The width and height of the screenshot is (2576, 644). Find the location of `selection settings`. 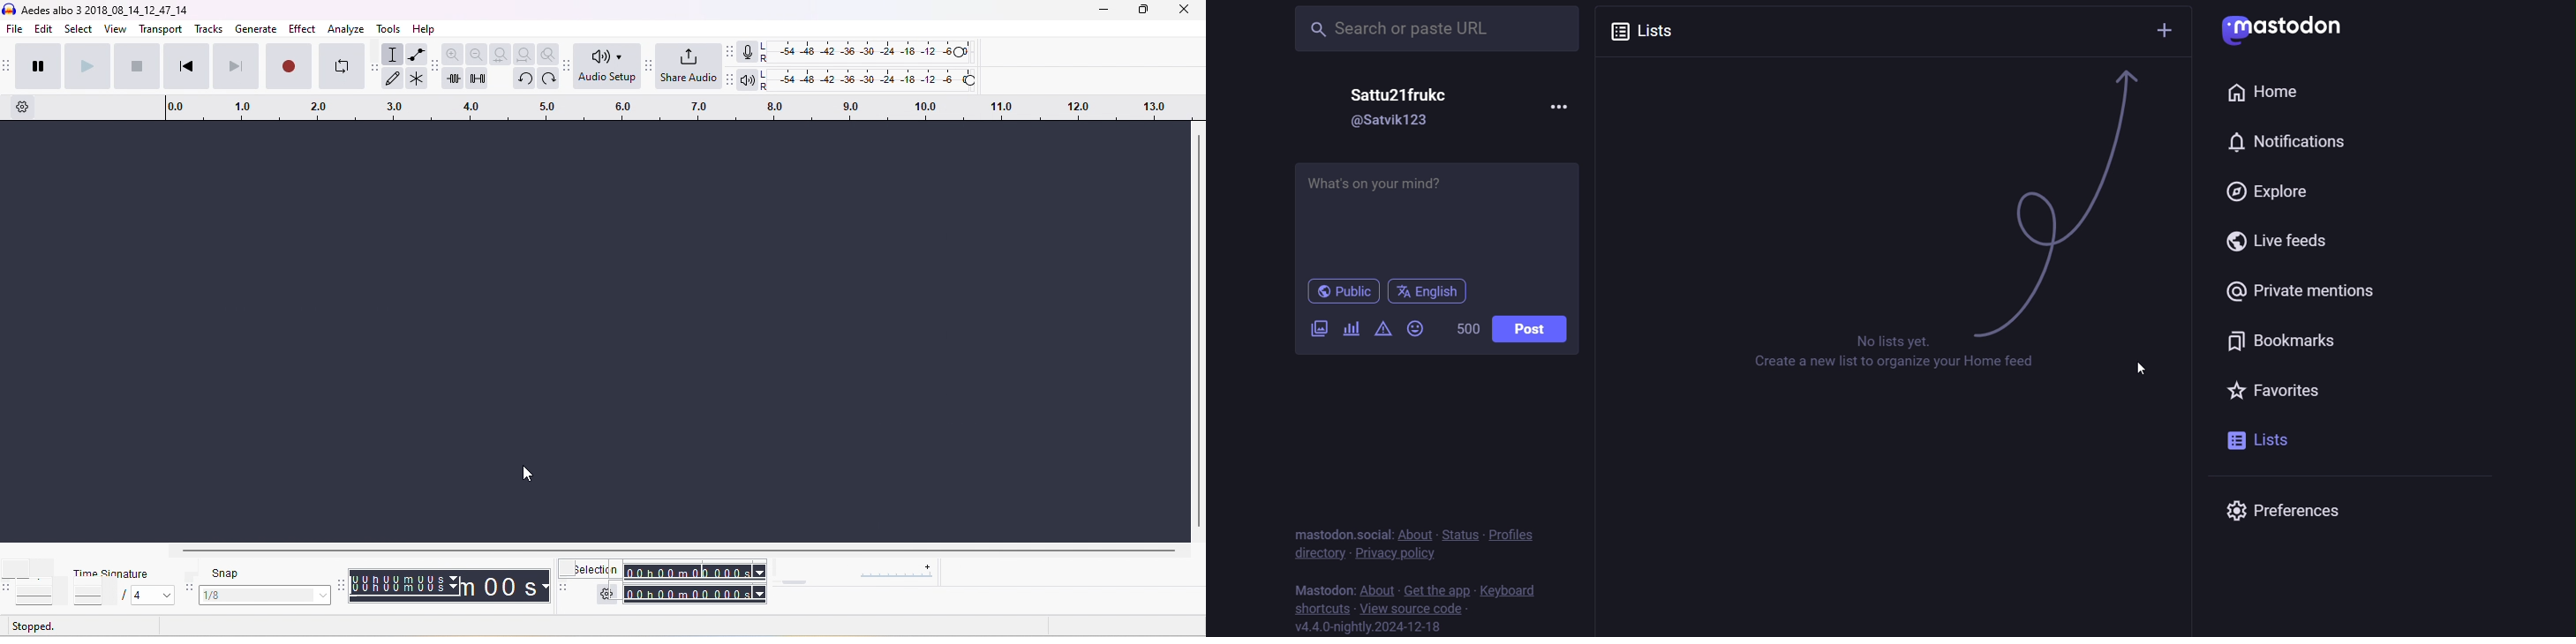

selection settings is located at coordinates (606, 594).